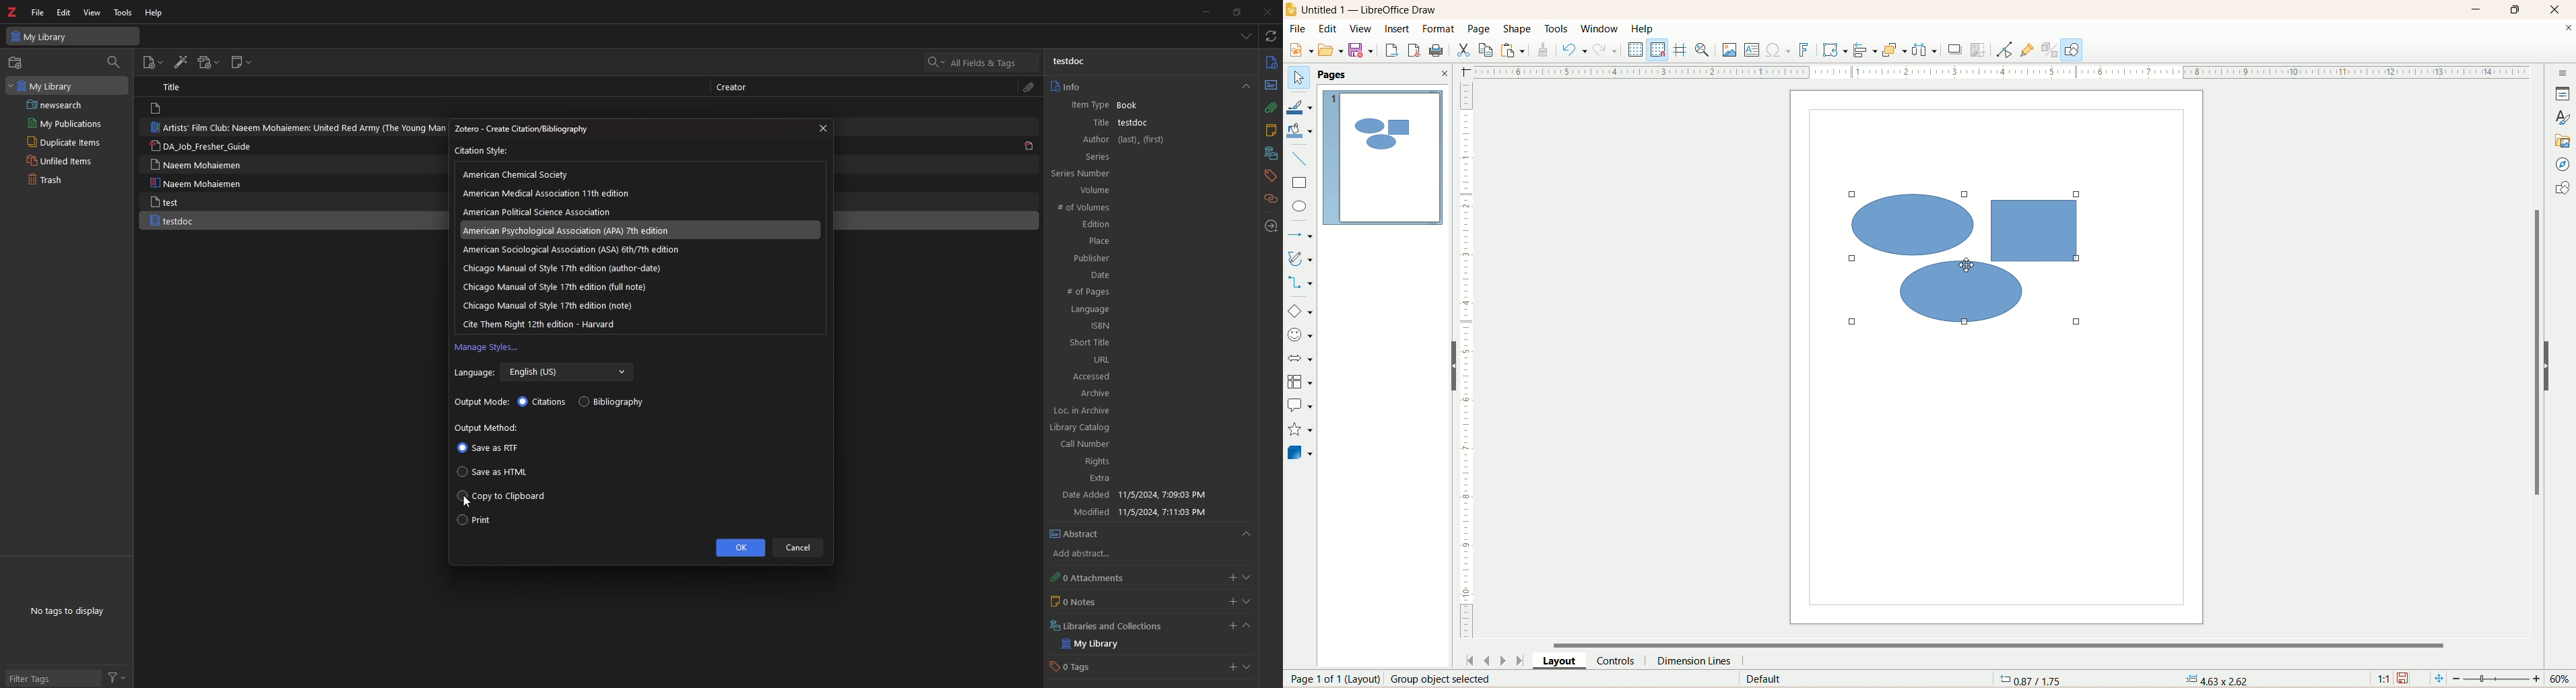  I want to click on close, so click(1266, 11).